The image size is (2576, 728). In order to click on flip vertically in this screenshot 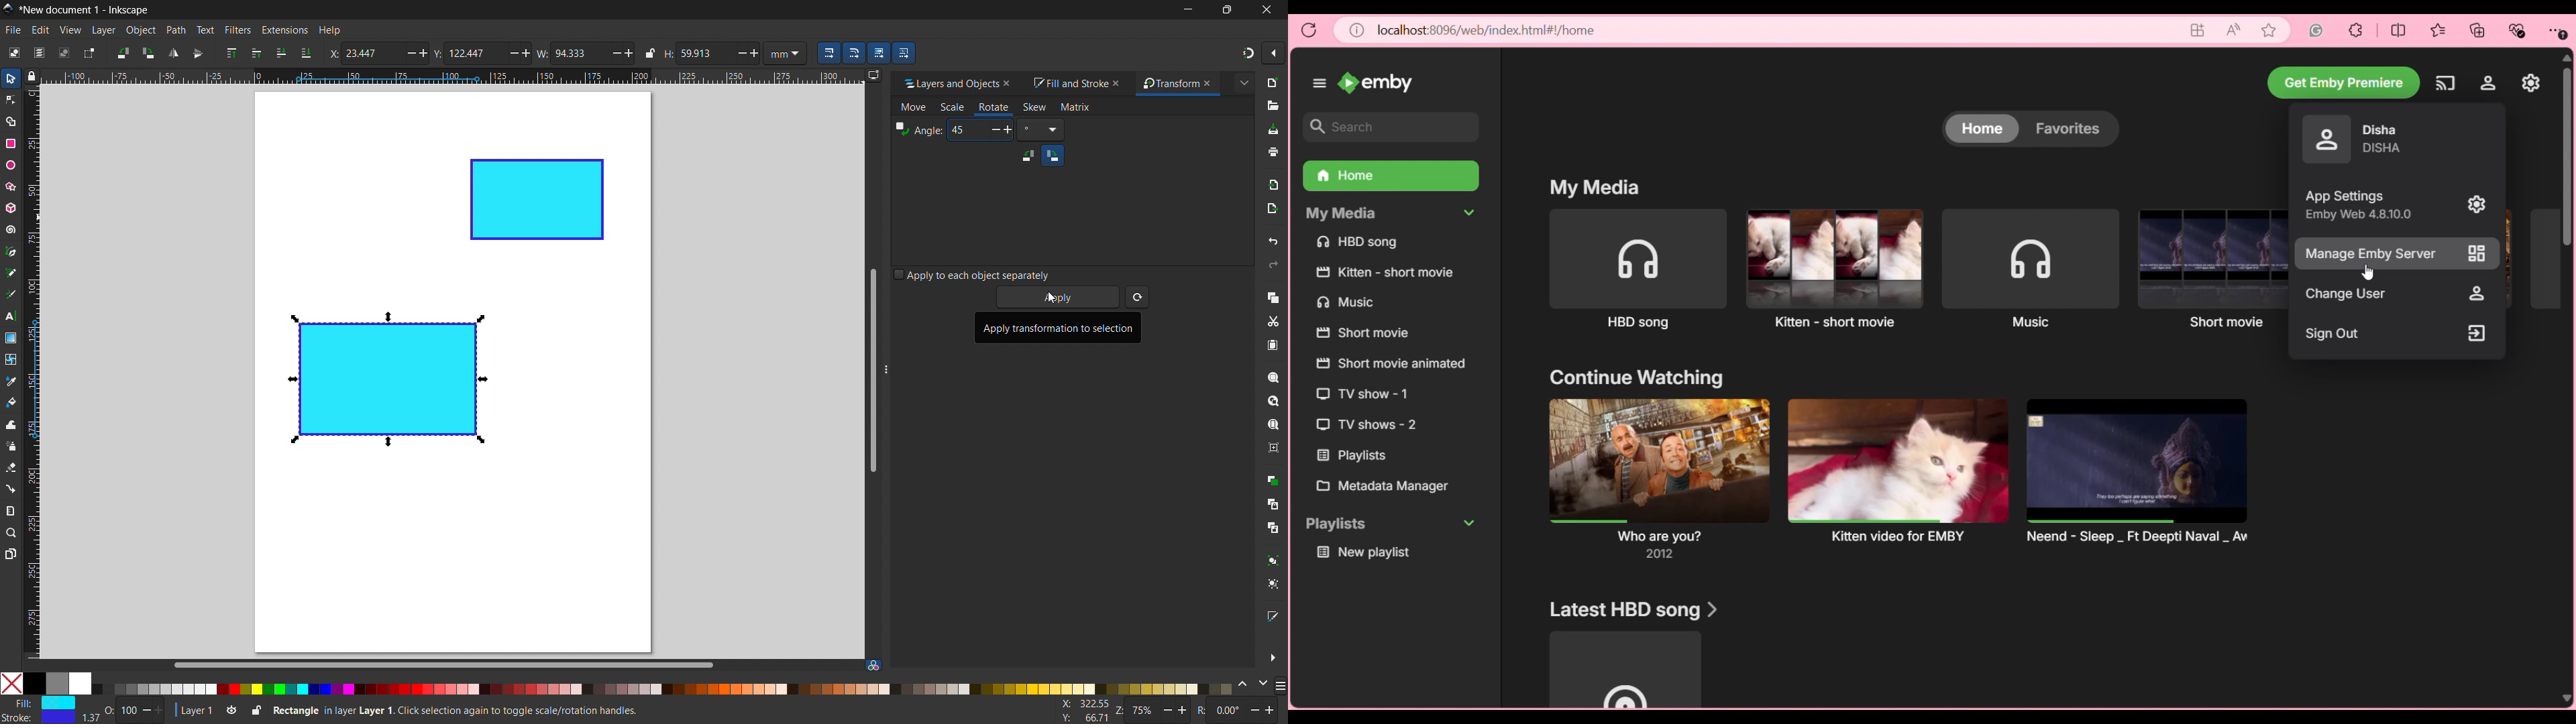, I will do `click(198, 54)`.